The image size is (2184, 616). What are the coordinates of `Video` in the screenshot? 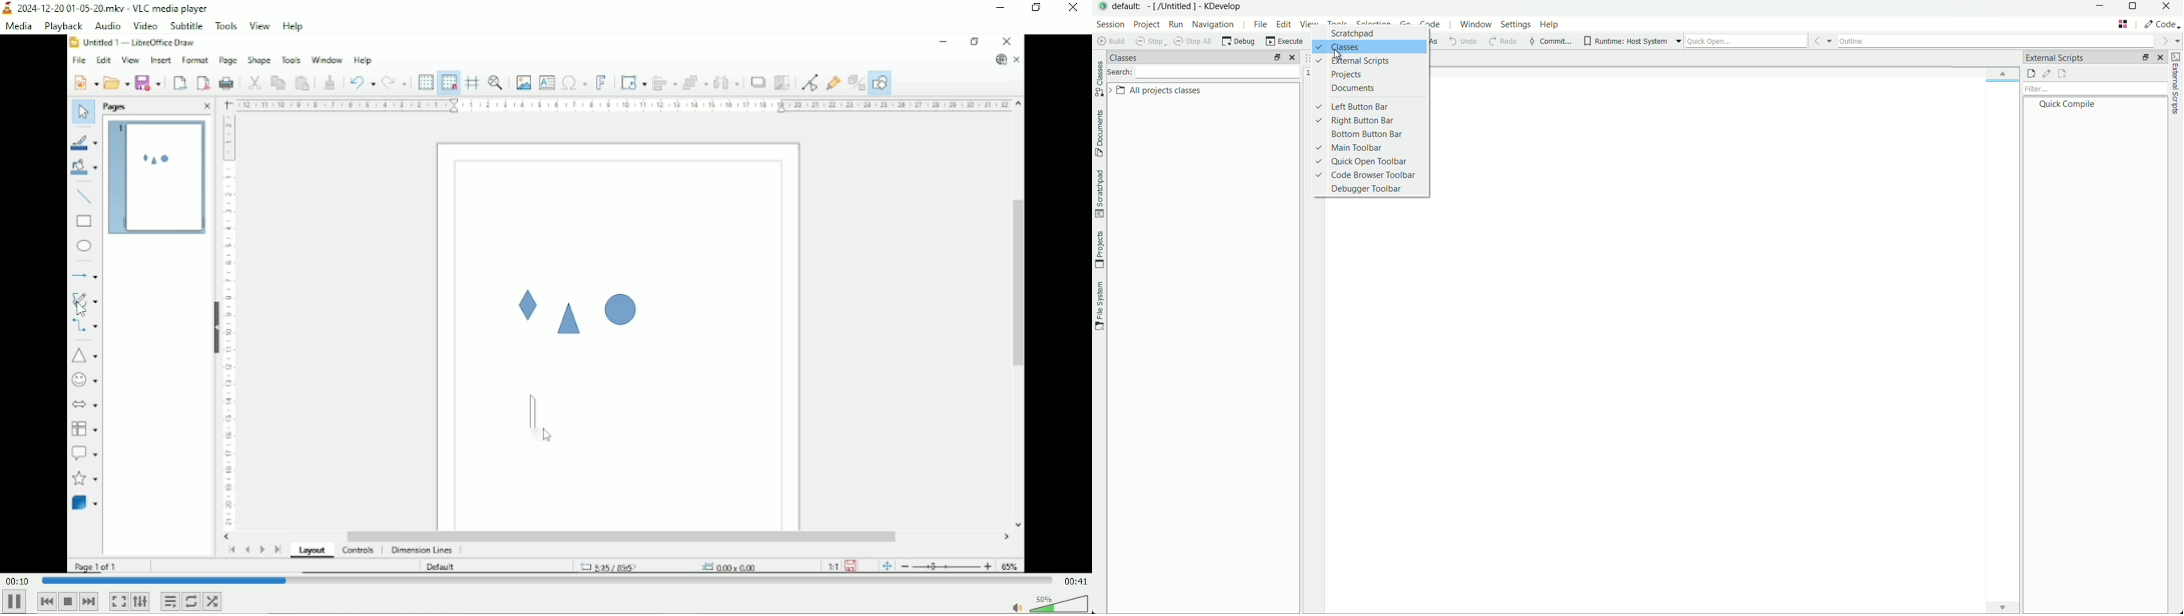 It's located at (146, 25).